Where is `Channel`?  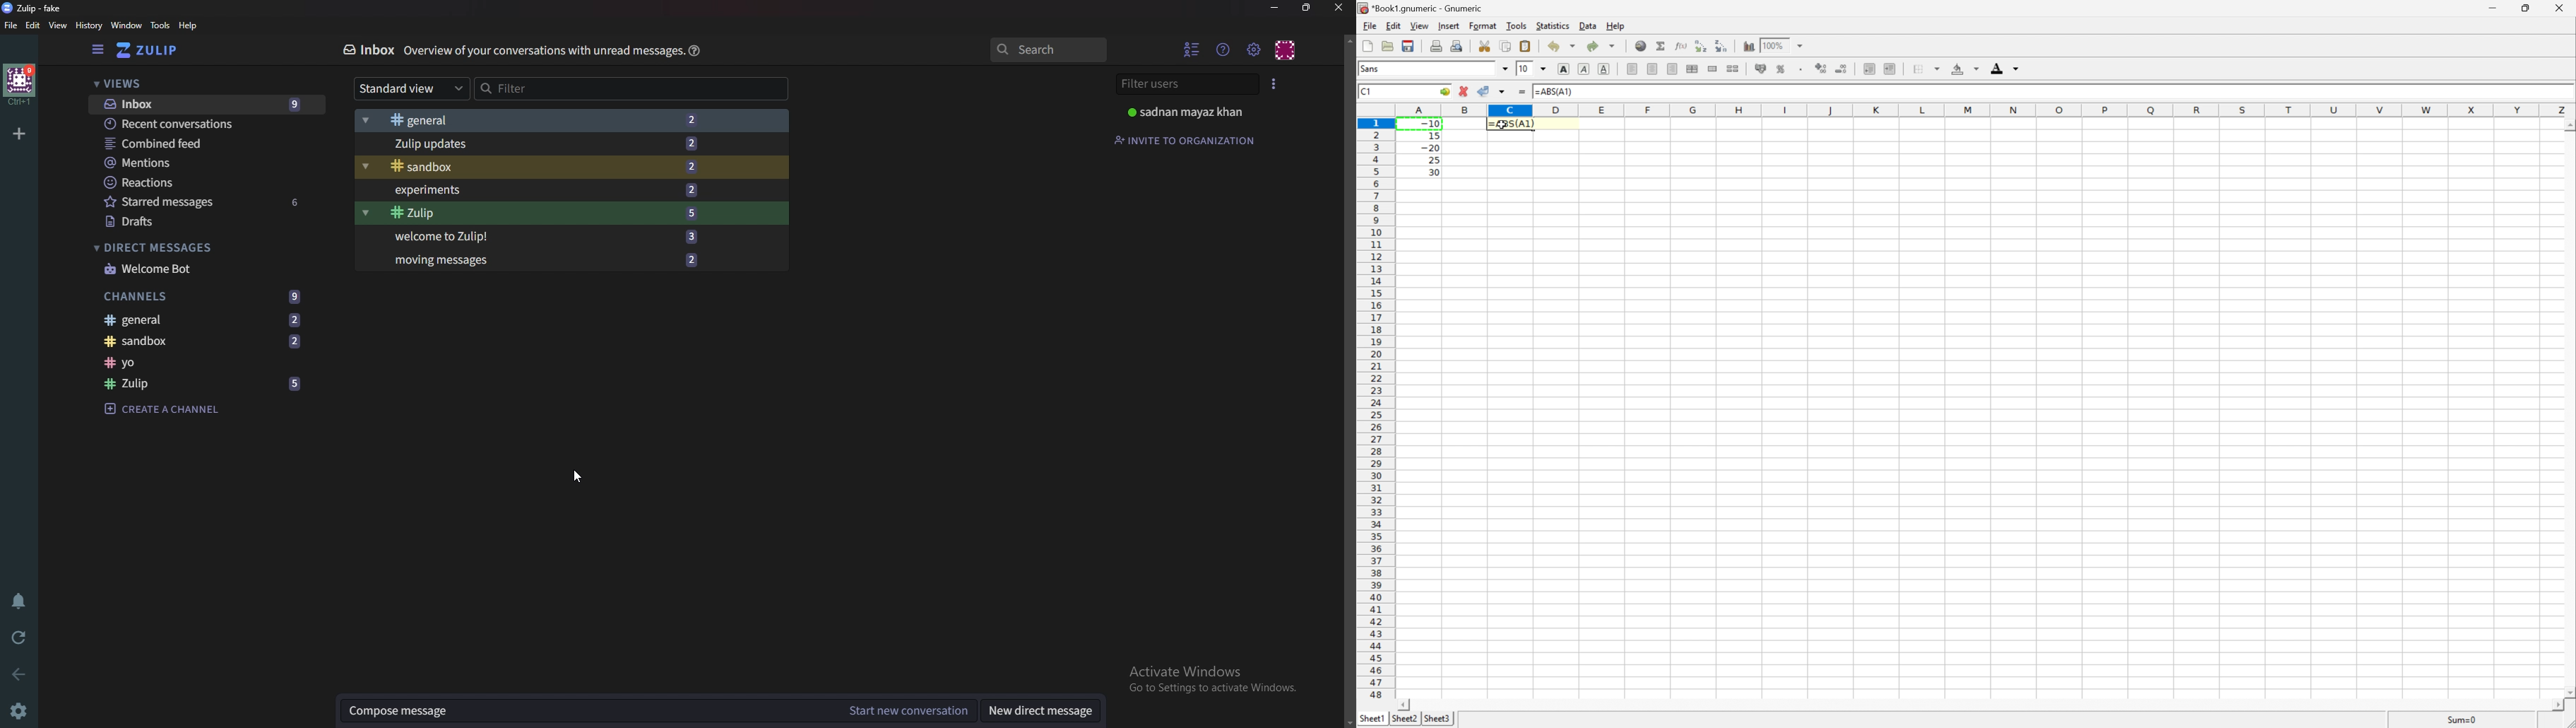 Channel is located at coordinates (195, 363).